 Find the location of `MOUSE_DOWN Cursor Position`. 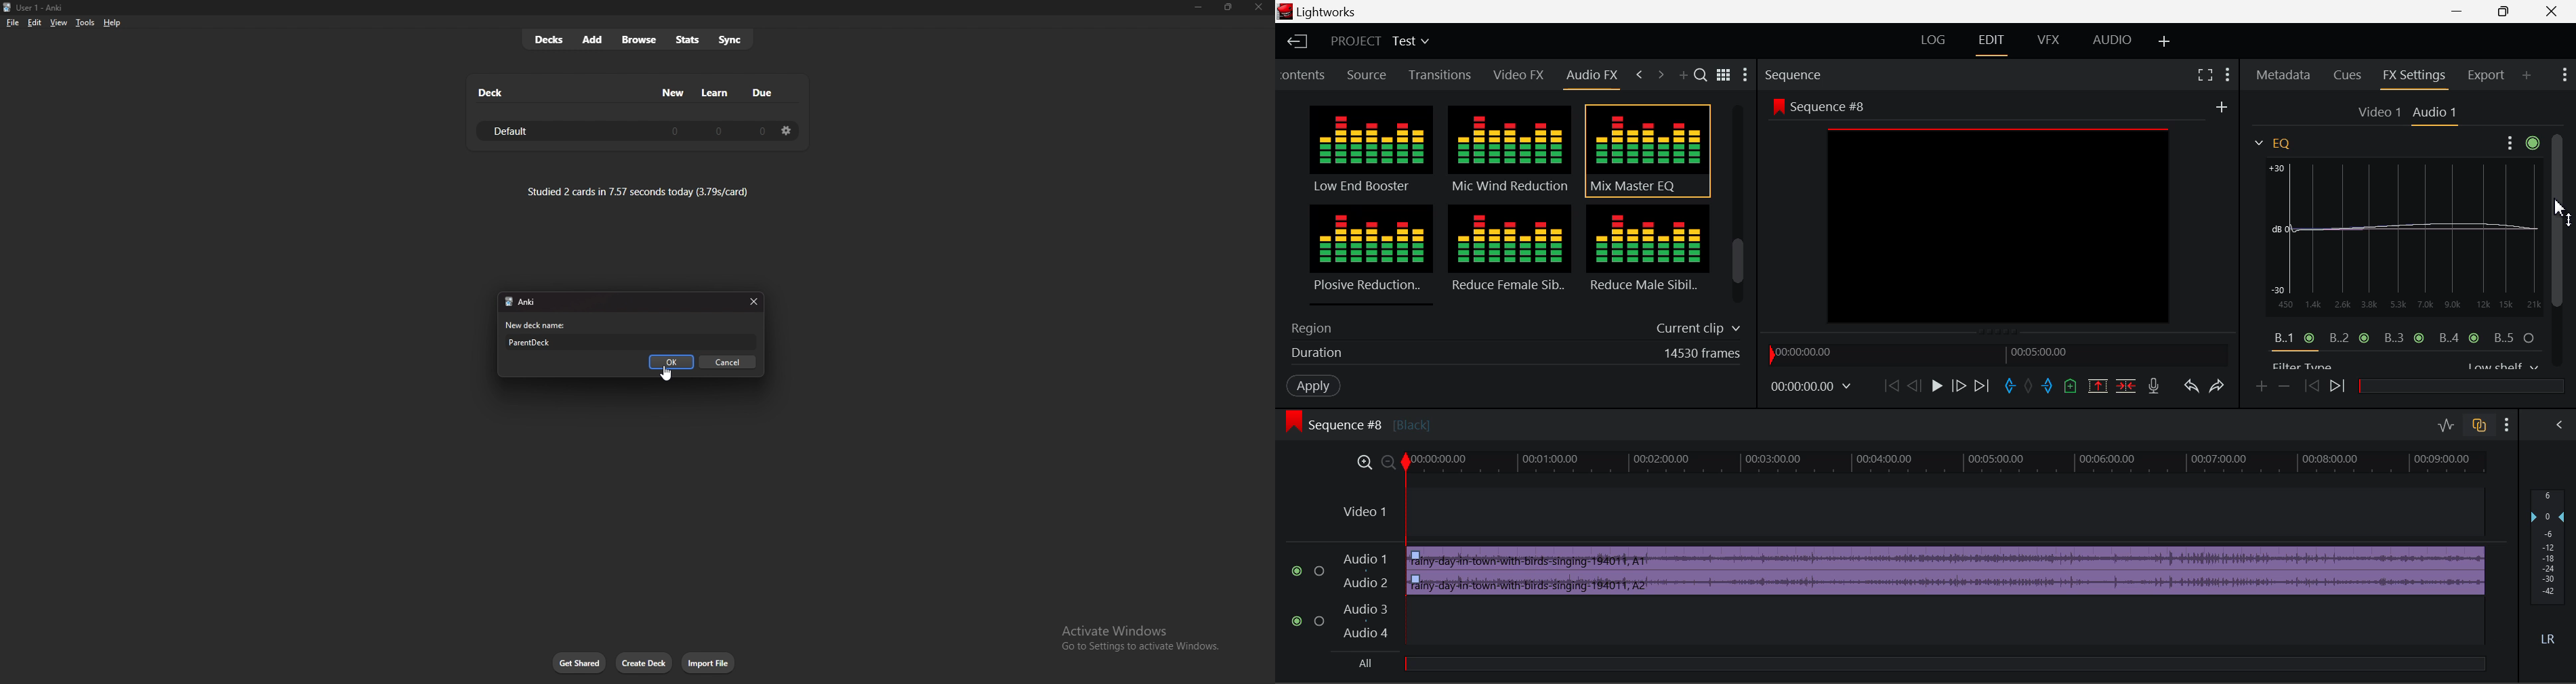

MOUSE_DOWN Cursor Position is located at coordinates (2562, 209).